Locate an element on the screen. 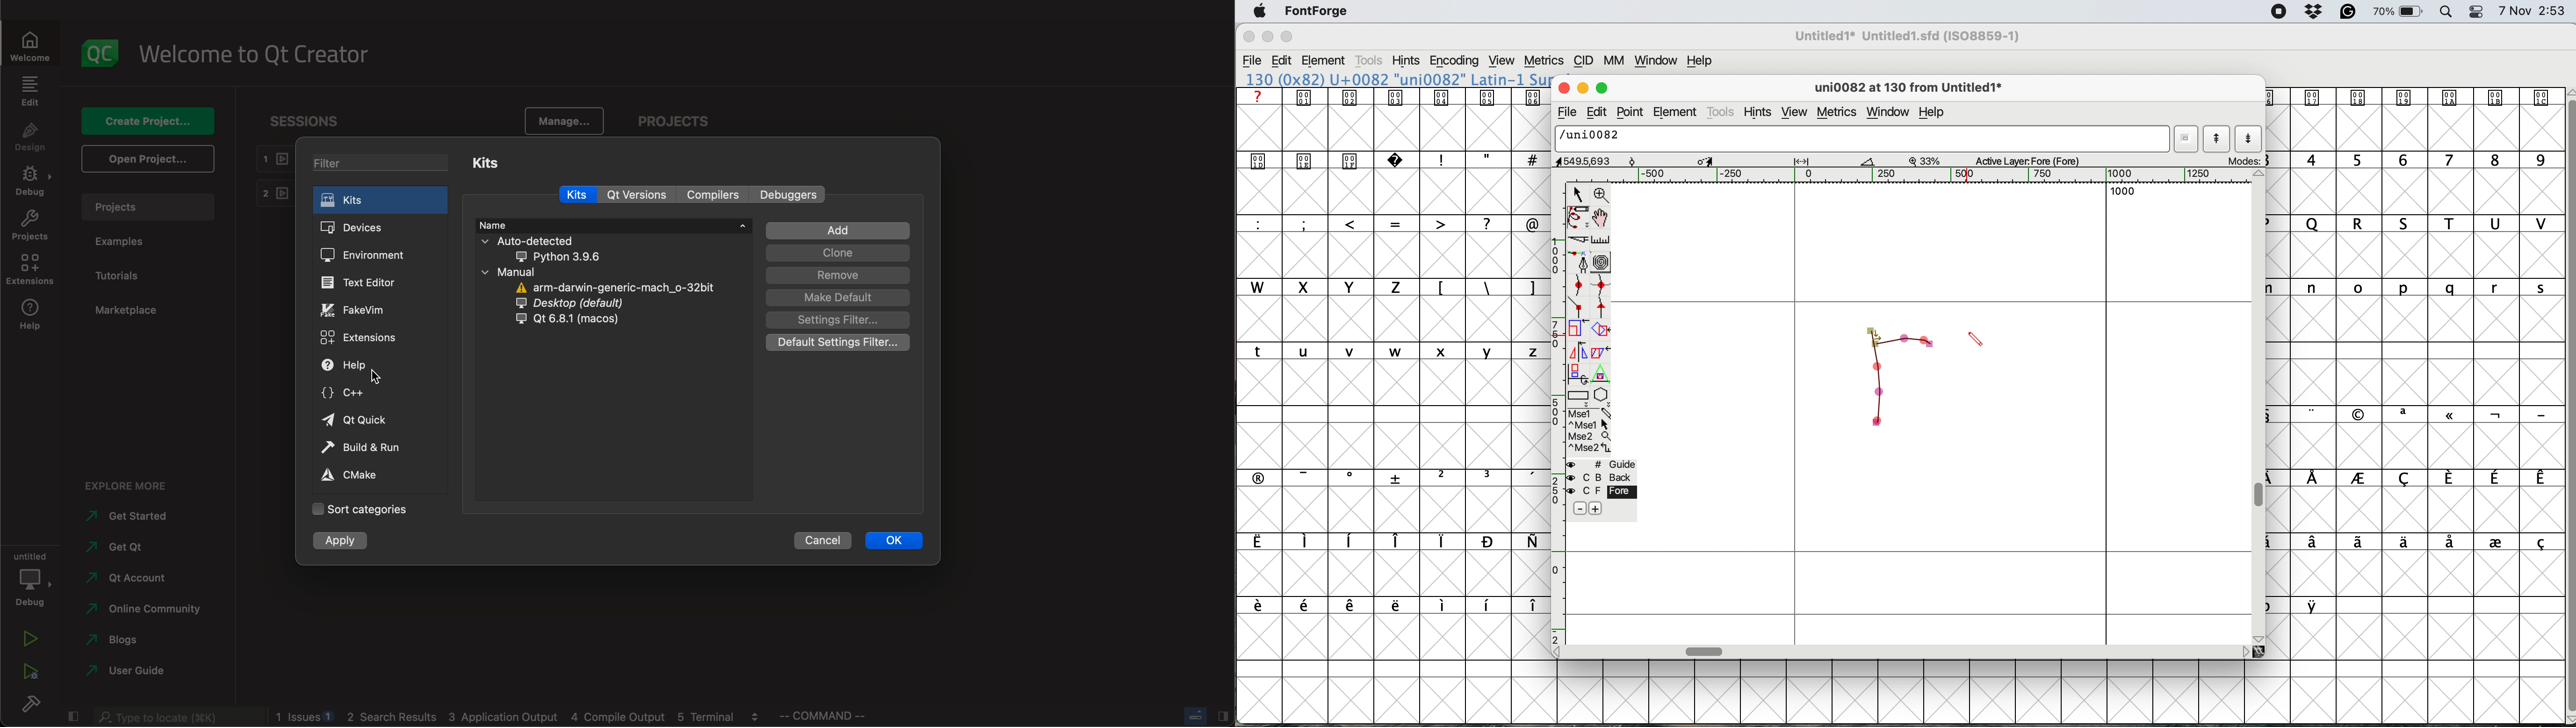 The width and height of the screenshot is (2576, 728). filter is located at coordinates (383, 163).